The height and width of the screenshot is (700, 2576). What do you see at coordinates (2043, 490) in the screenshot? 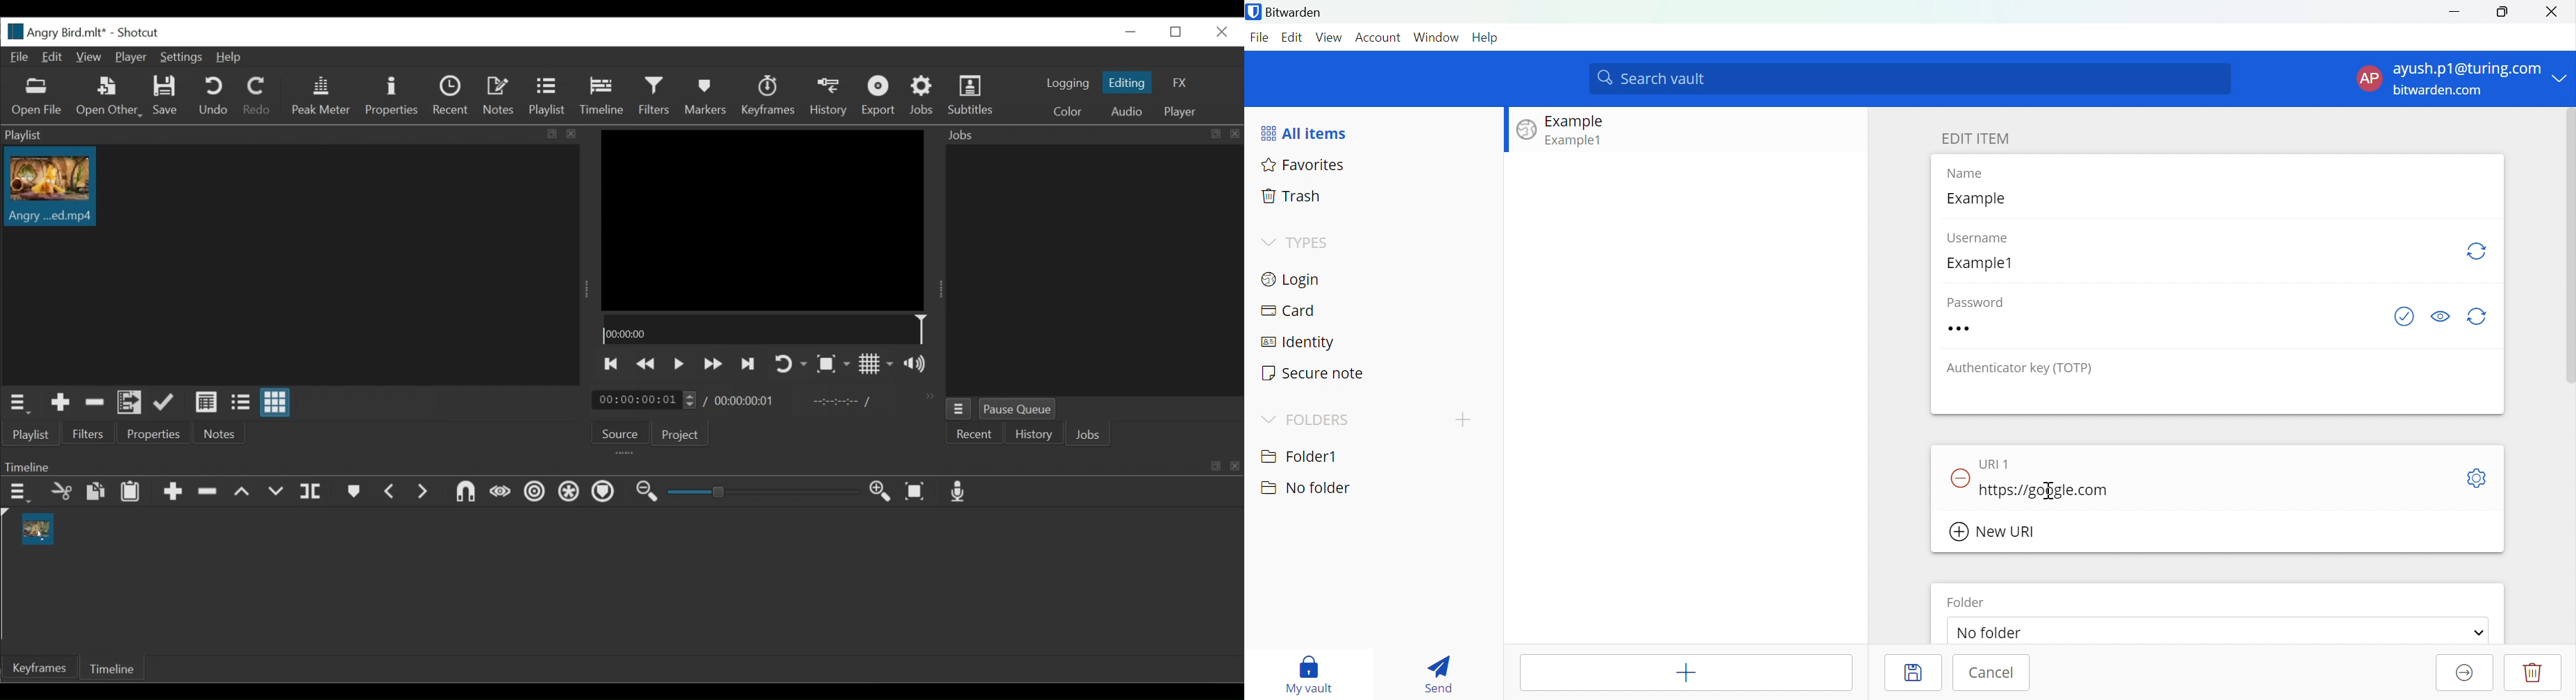
I see `https://google.com` at bounding box center [2043, 490].